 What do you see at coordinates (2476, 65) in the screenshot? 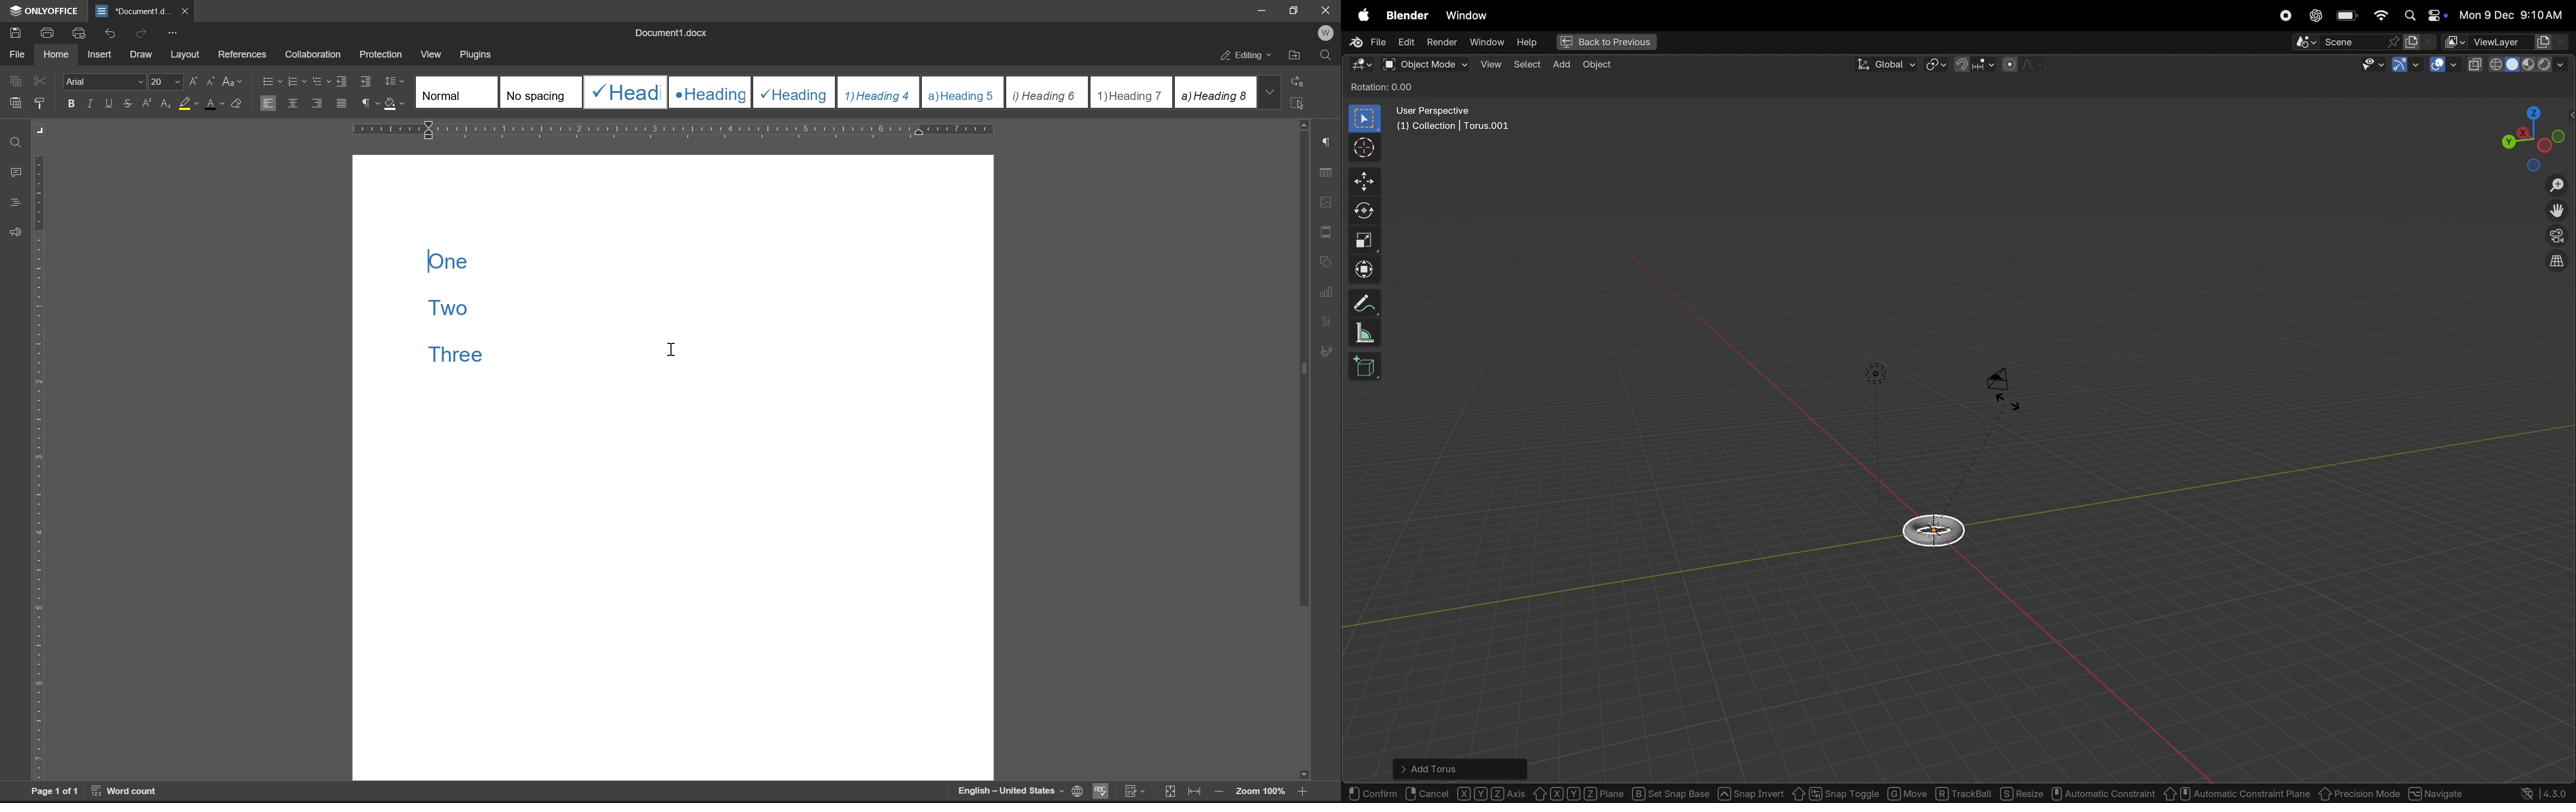
I see `copy` at bounding box center [2476, 65].